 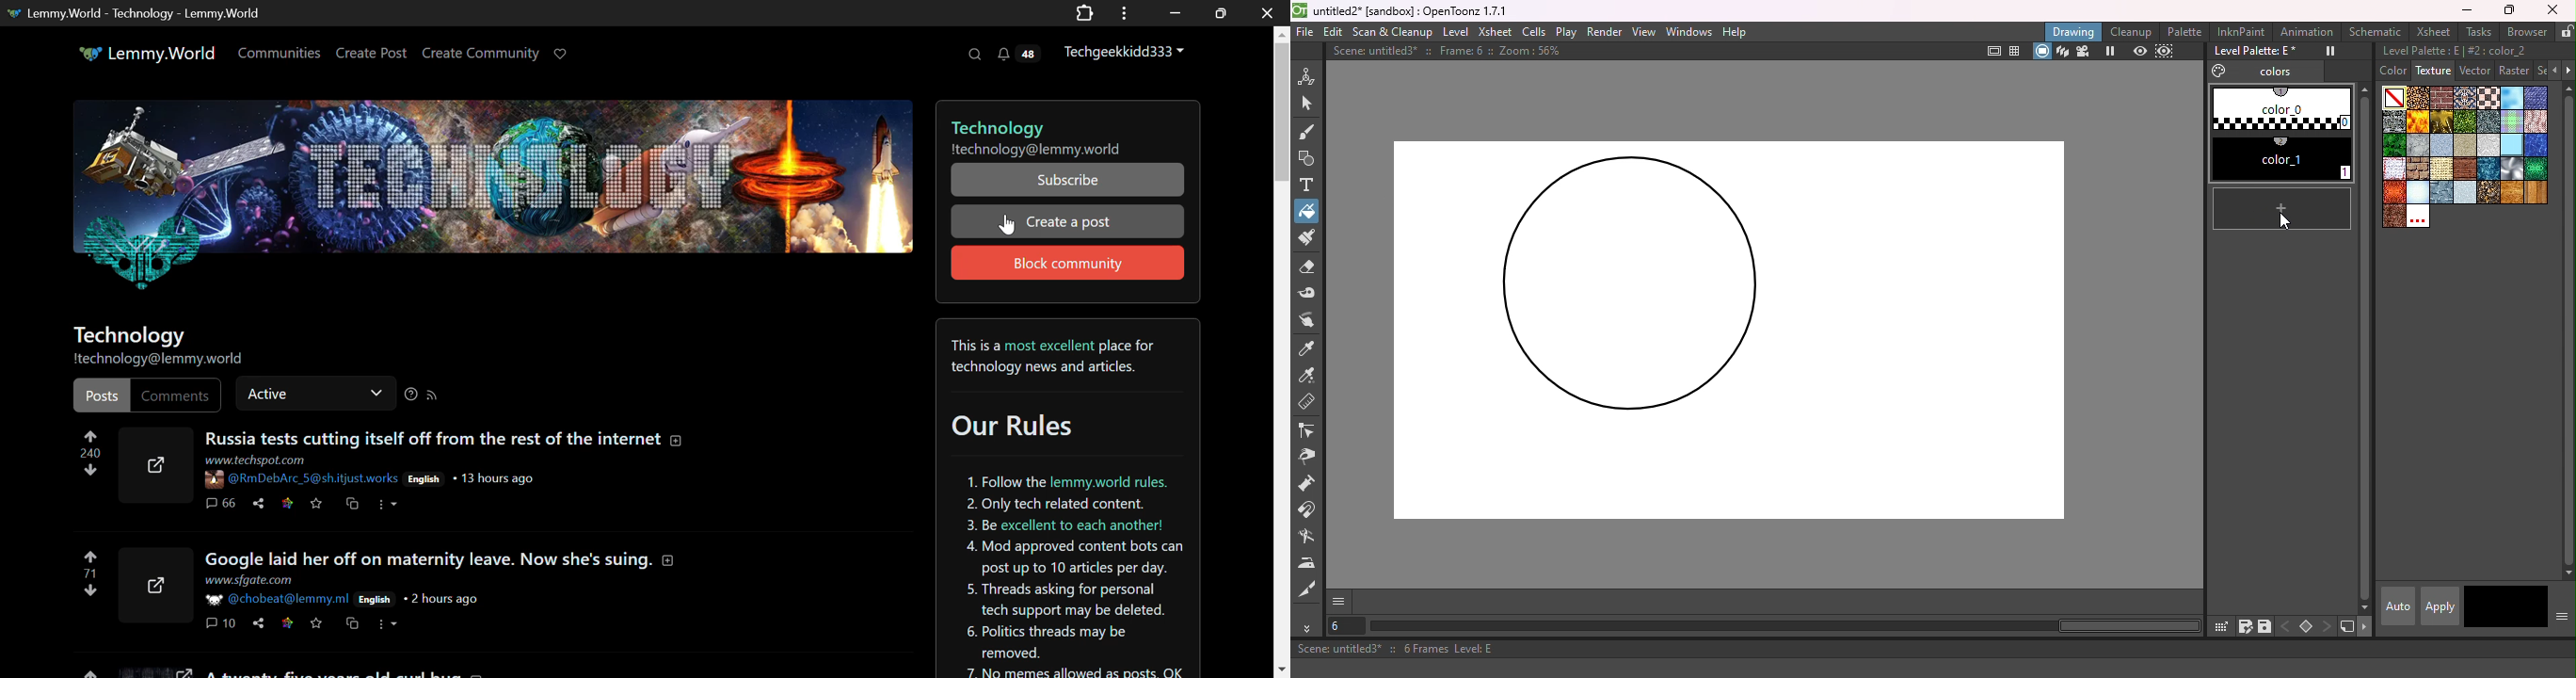 I want to click on Windows, so click(x=1689, y=31).